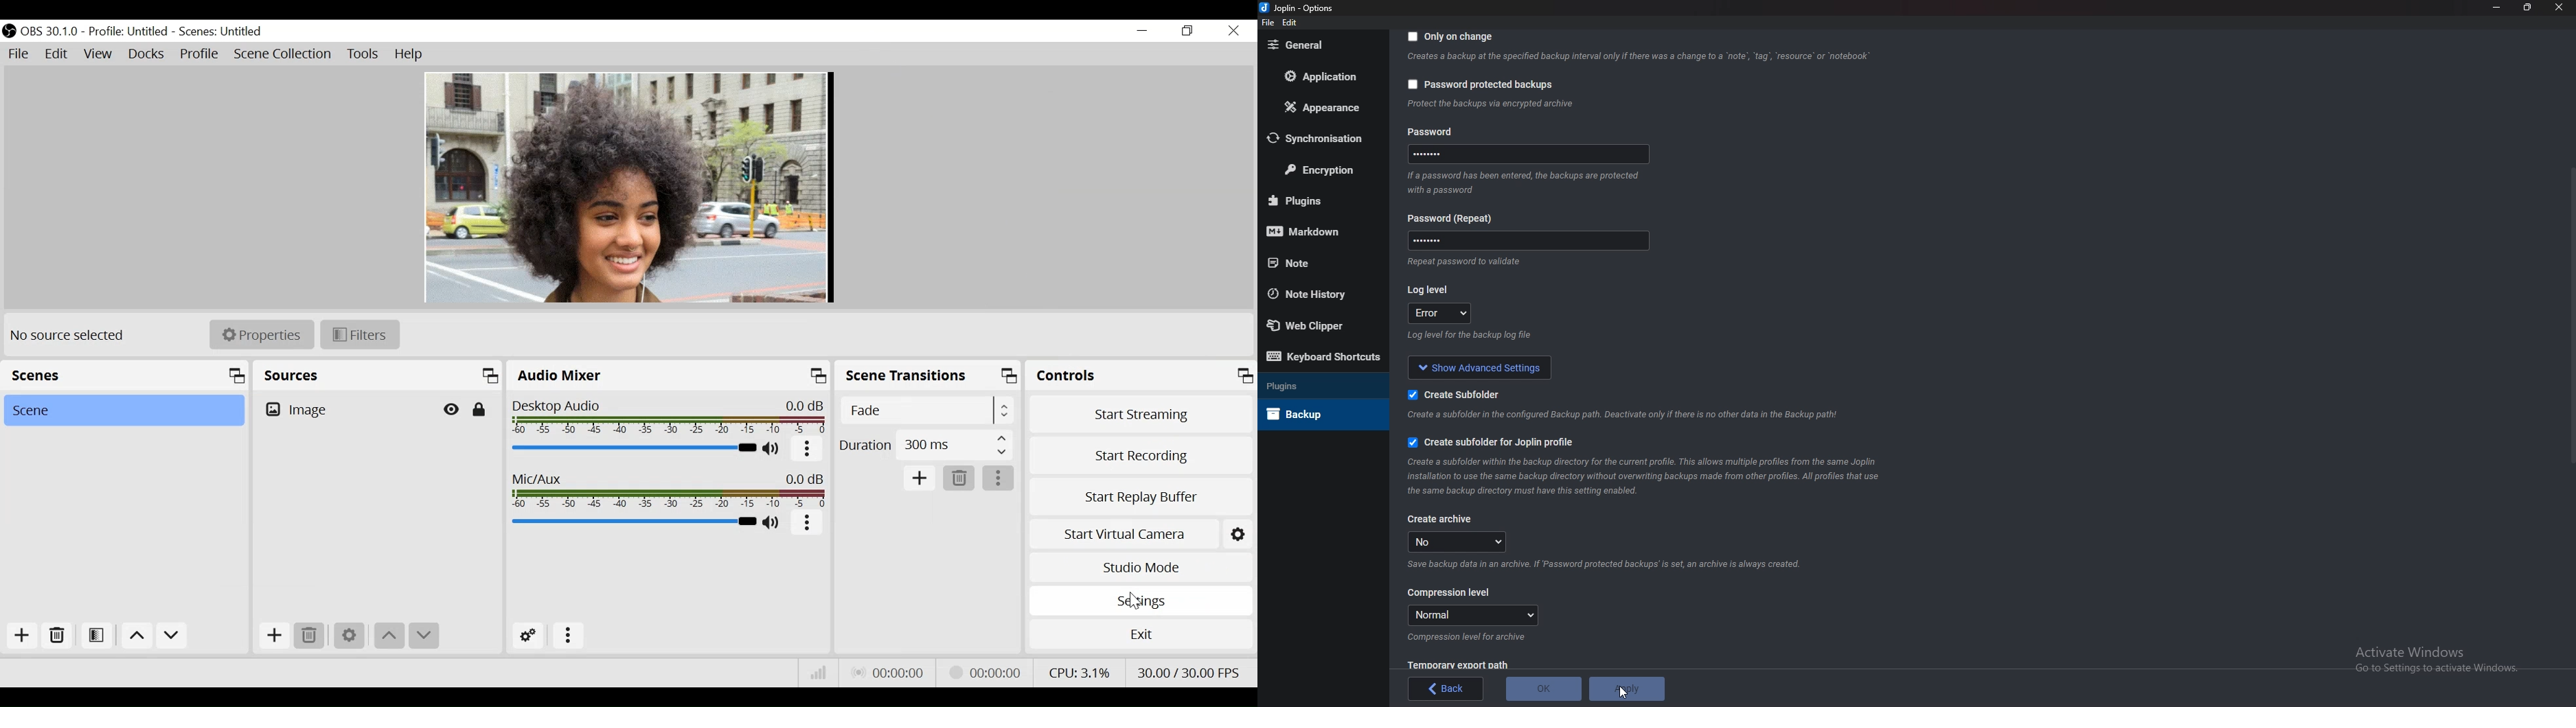  I want to click on Controls Panel, so click(1075, 375).